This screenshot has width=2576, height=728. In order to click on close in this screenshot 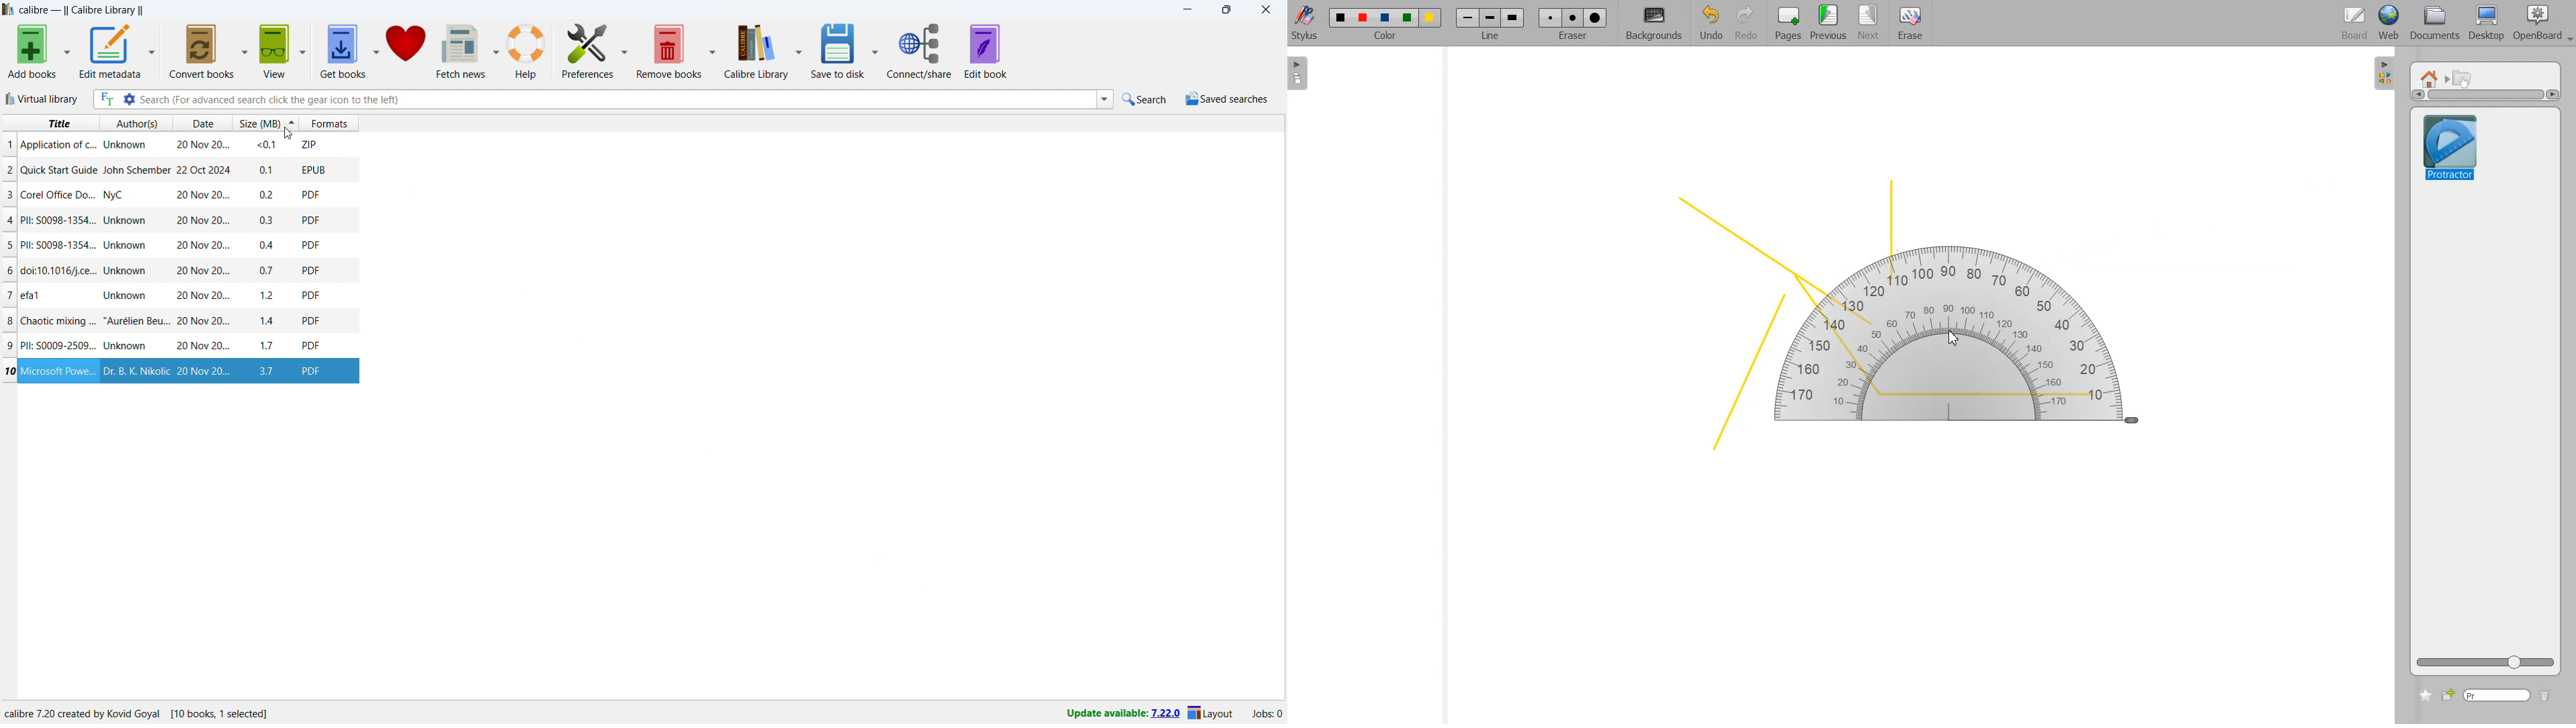, I will do `click(1267, 10)`.